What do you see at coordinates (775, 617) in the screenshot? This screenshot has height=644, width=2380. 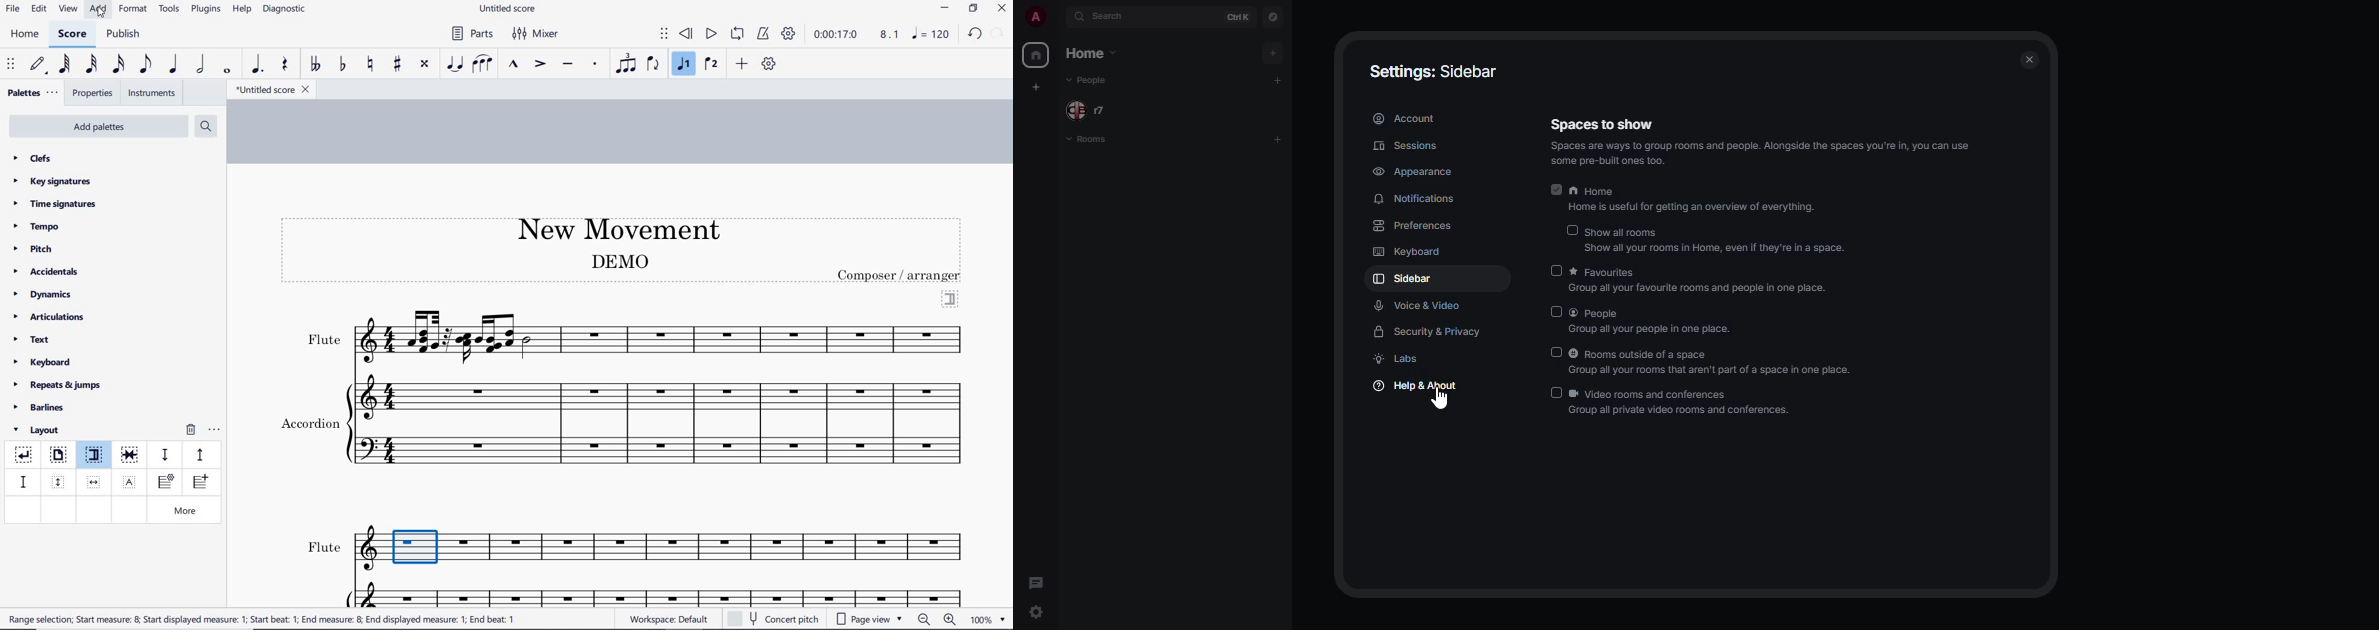 I see `concert pitch` at bounding box center [775, 617].